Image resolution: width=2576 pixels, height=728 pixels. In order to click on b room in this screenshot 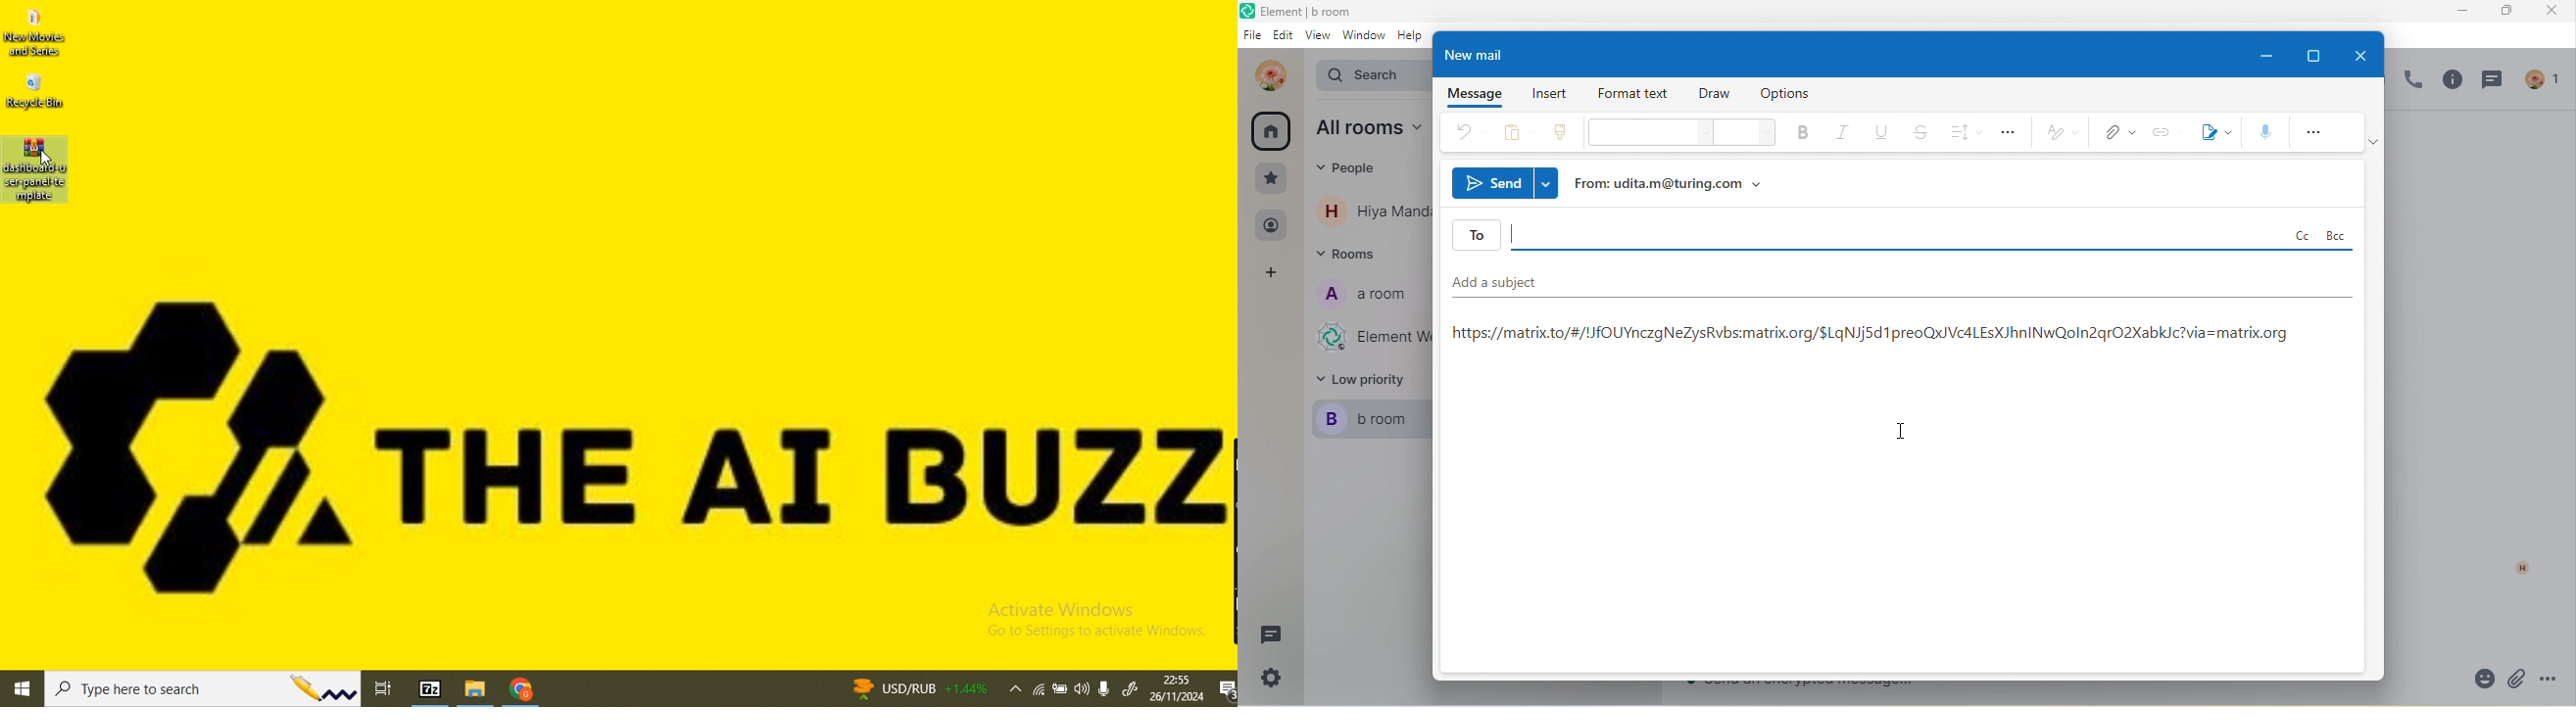, I will do `click(1371, 421)`.